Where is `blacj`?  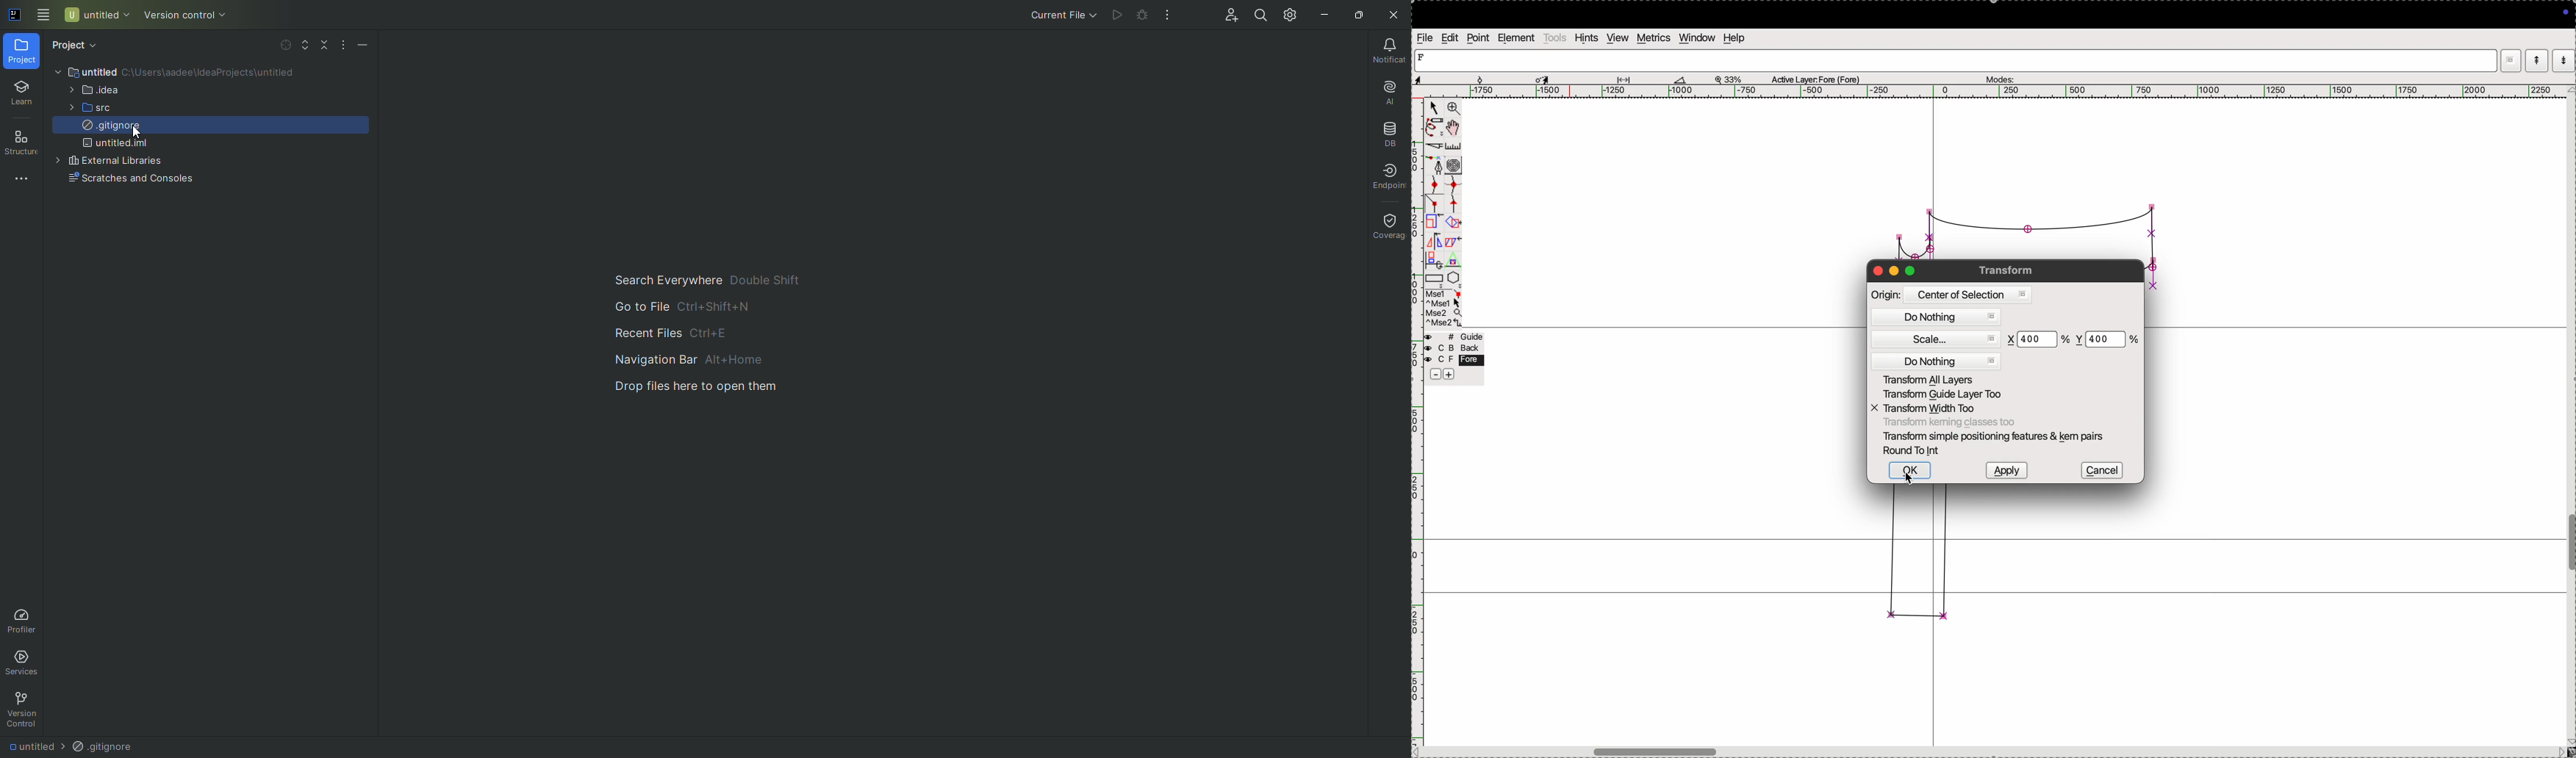 blacj is located at coordinates (1451, 349).